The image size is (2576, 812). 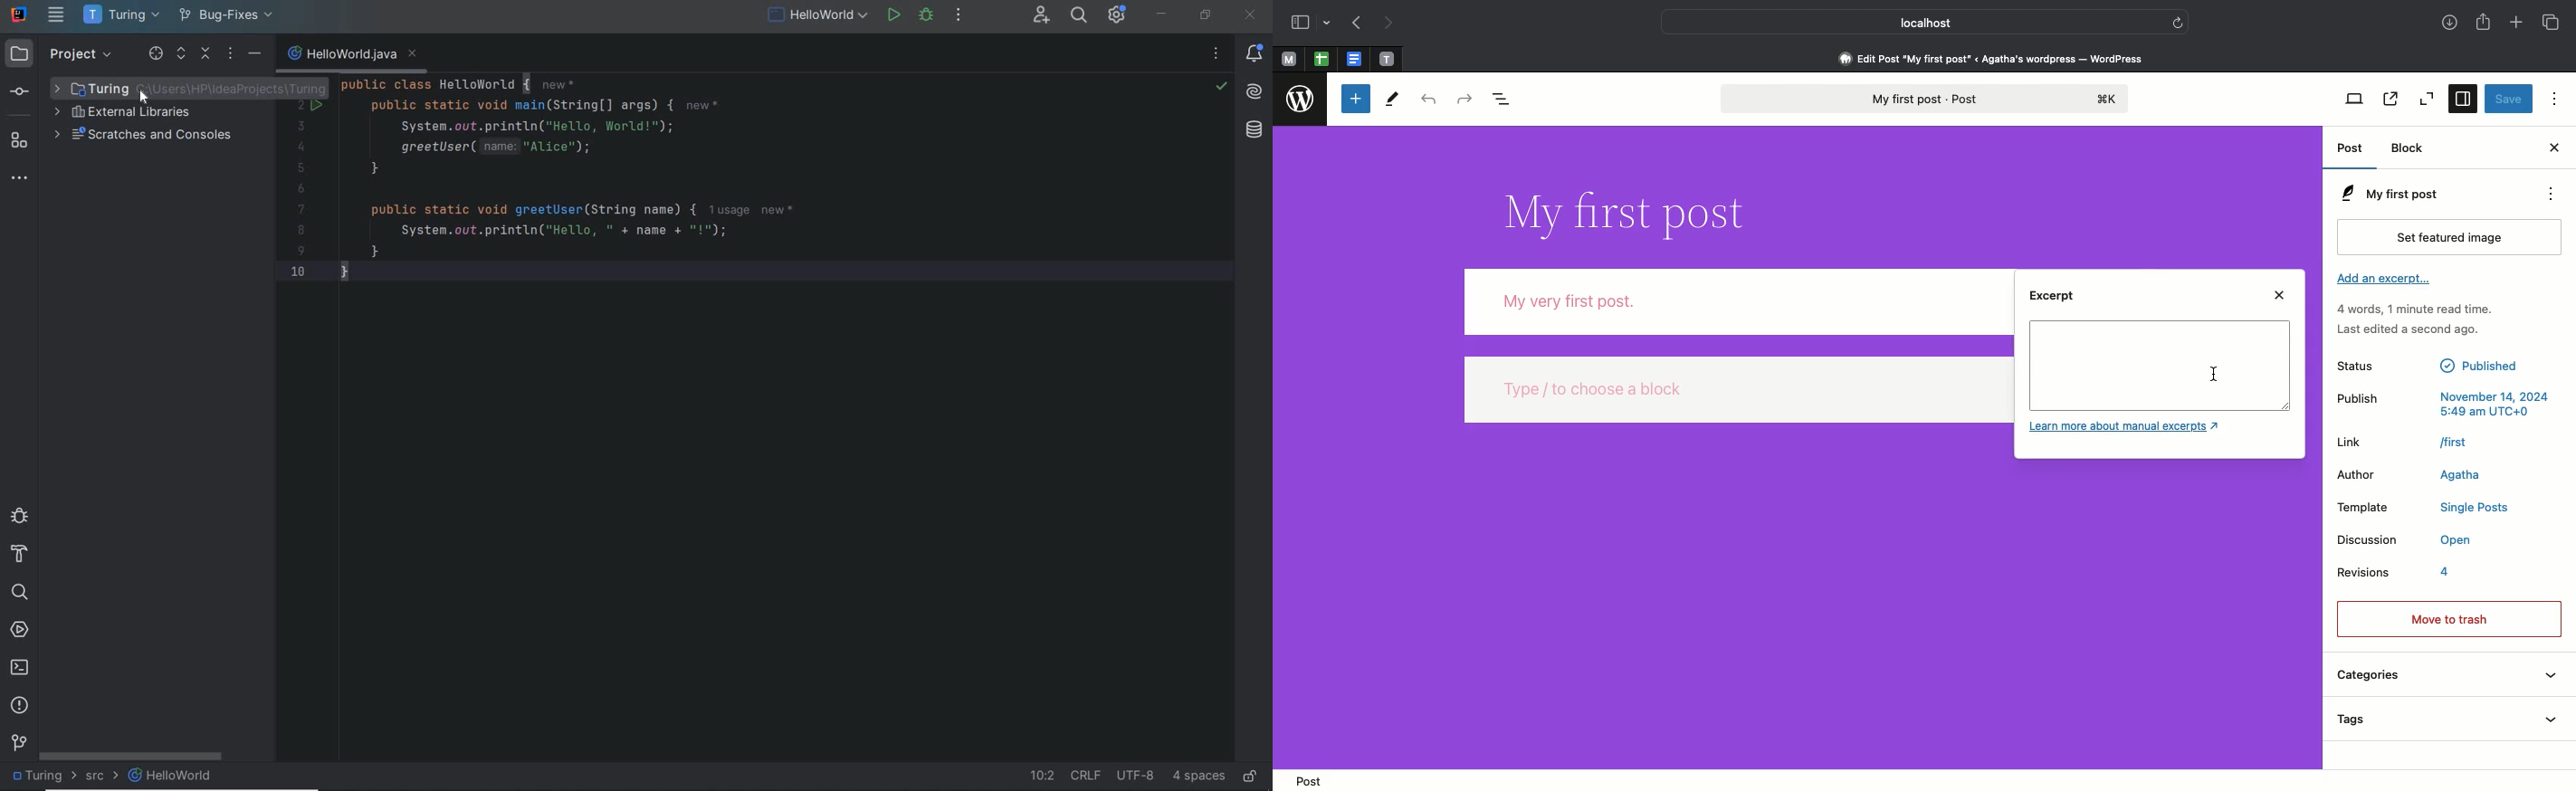 What do you see at coordinates (1312, 24) in the screenshot?
I see `Sidebar` at bounding box center [1312, 24].